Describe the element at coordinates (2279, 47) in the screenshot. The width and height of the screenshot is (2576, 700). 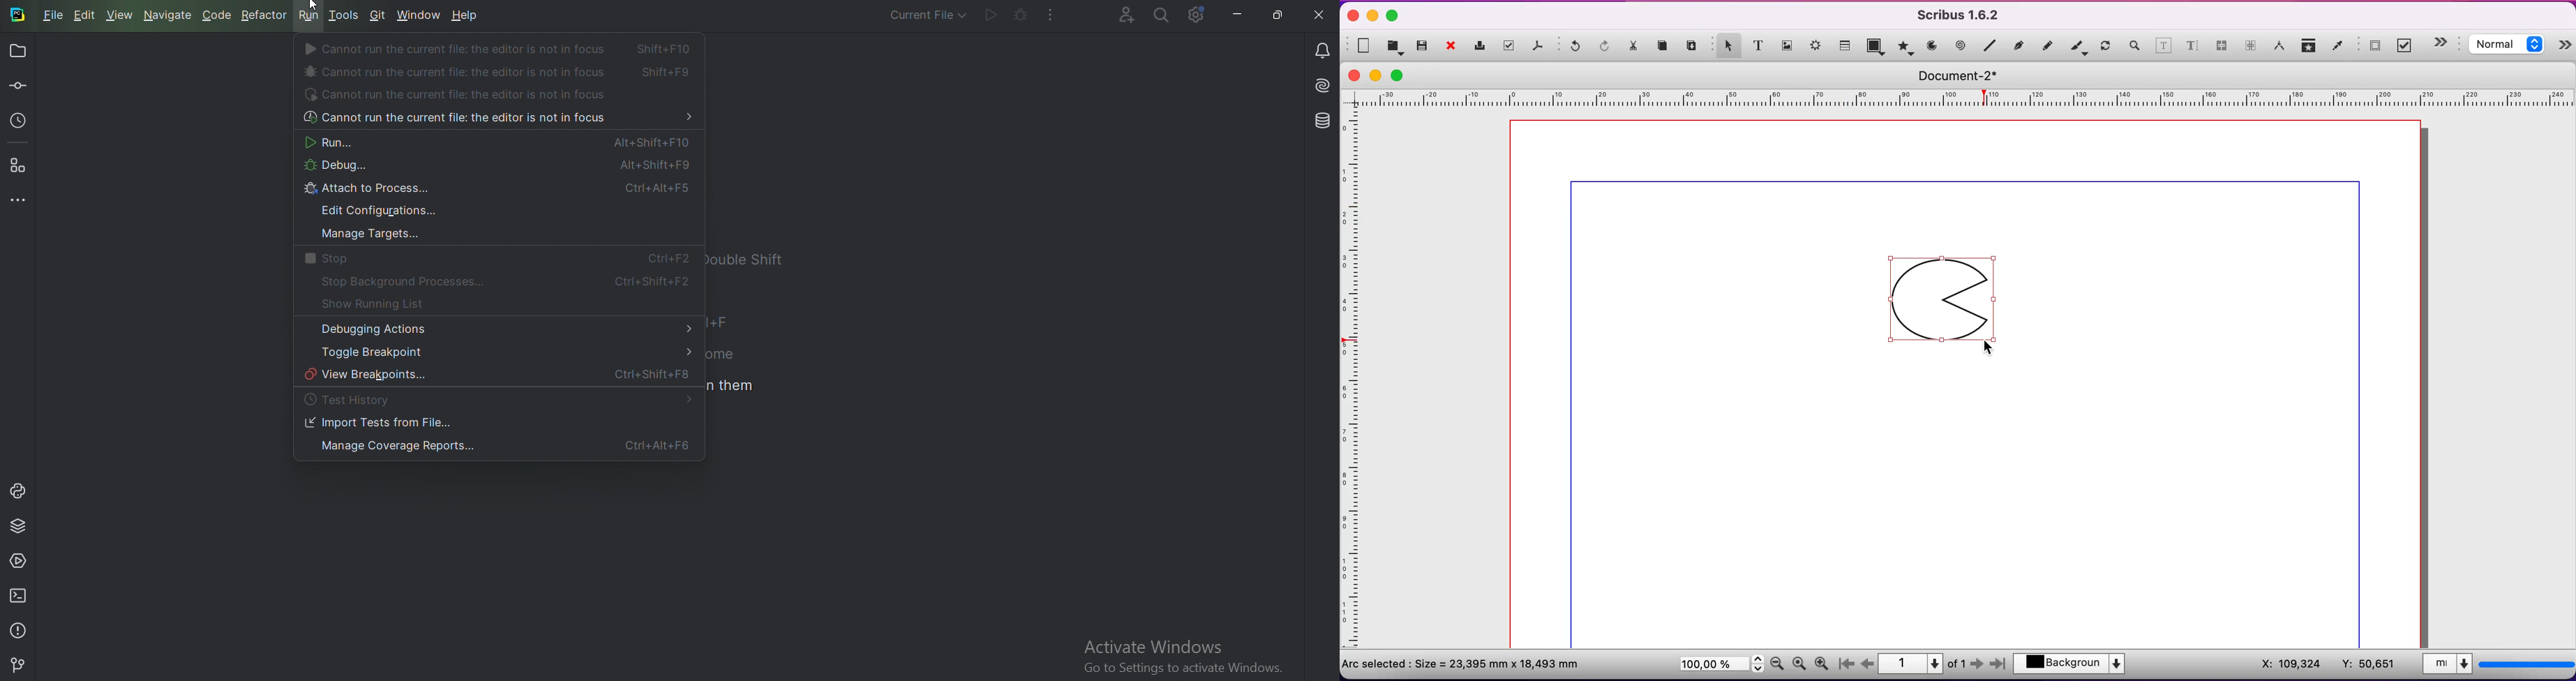
I see `measurements` at that location.